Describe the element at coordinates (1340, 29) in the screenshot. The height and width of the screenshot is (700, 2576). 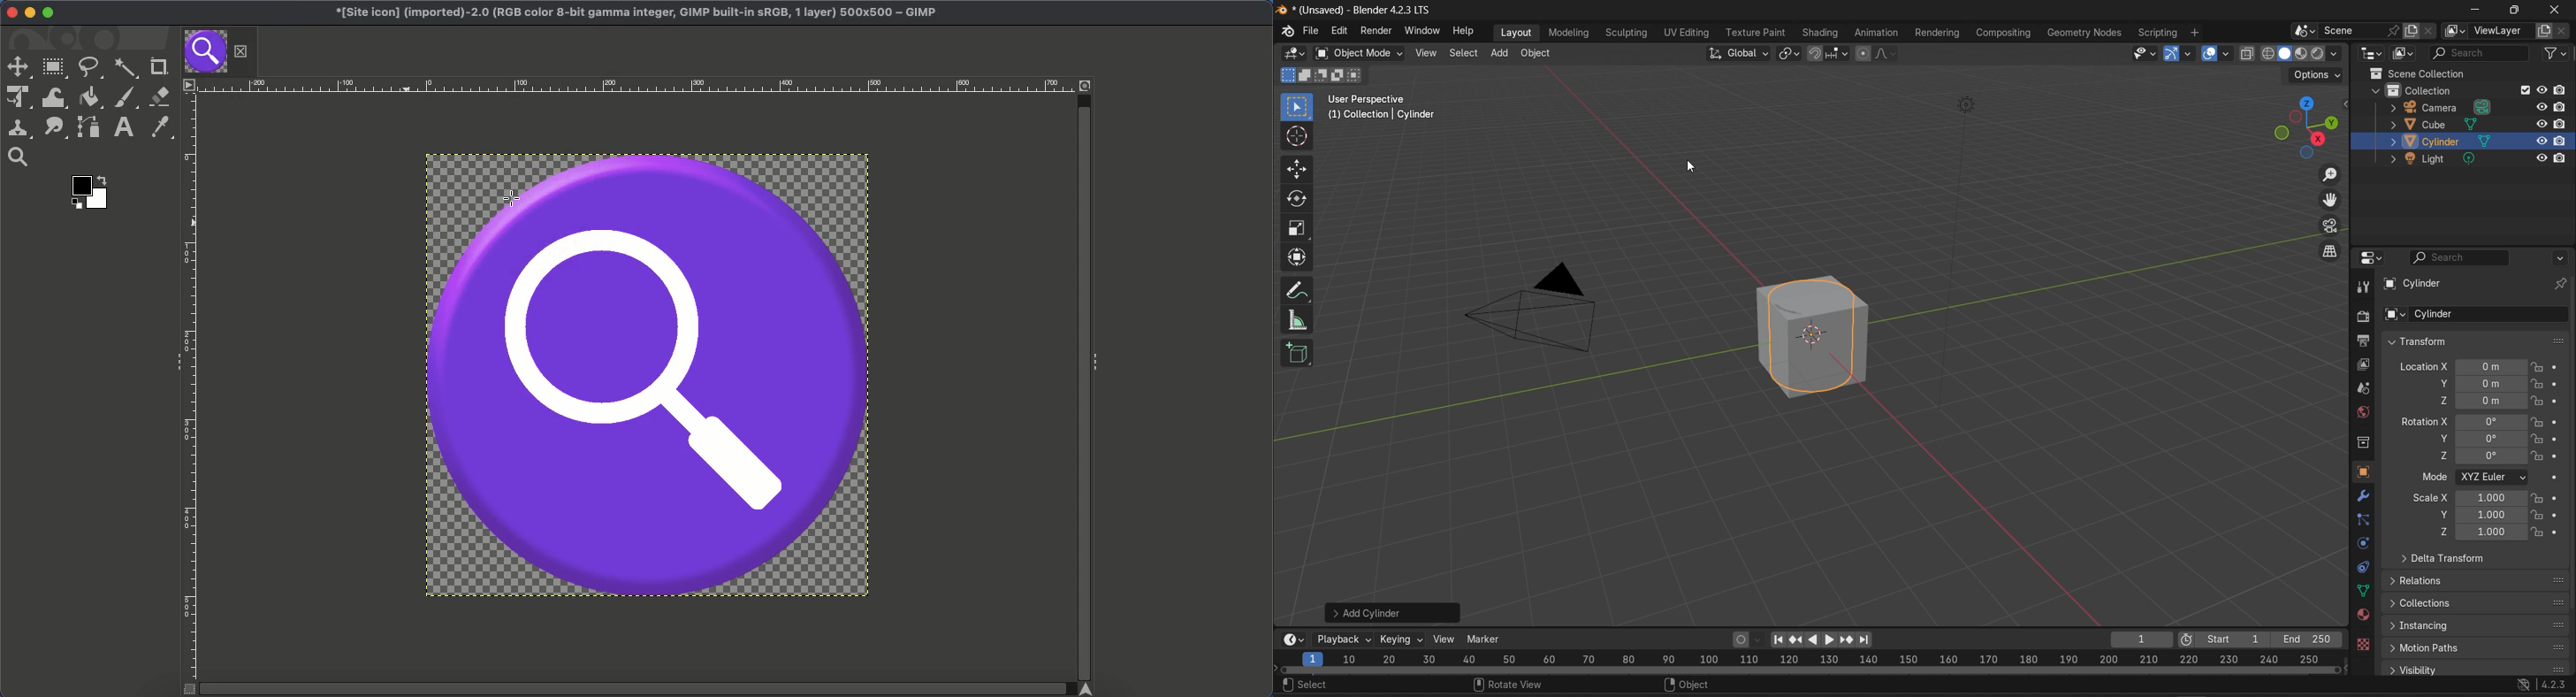
I see `edit` at that location.